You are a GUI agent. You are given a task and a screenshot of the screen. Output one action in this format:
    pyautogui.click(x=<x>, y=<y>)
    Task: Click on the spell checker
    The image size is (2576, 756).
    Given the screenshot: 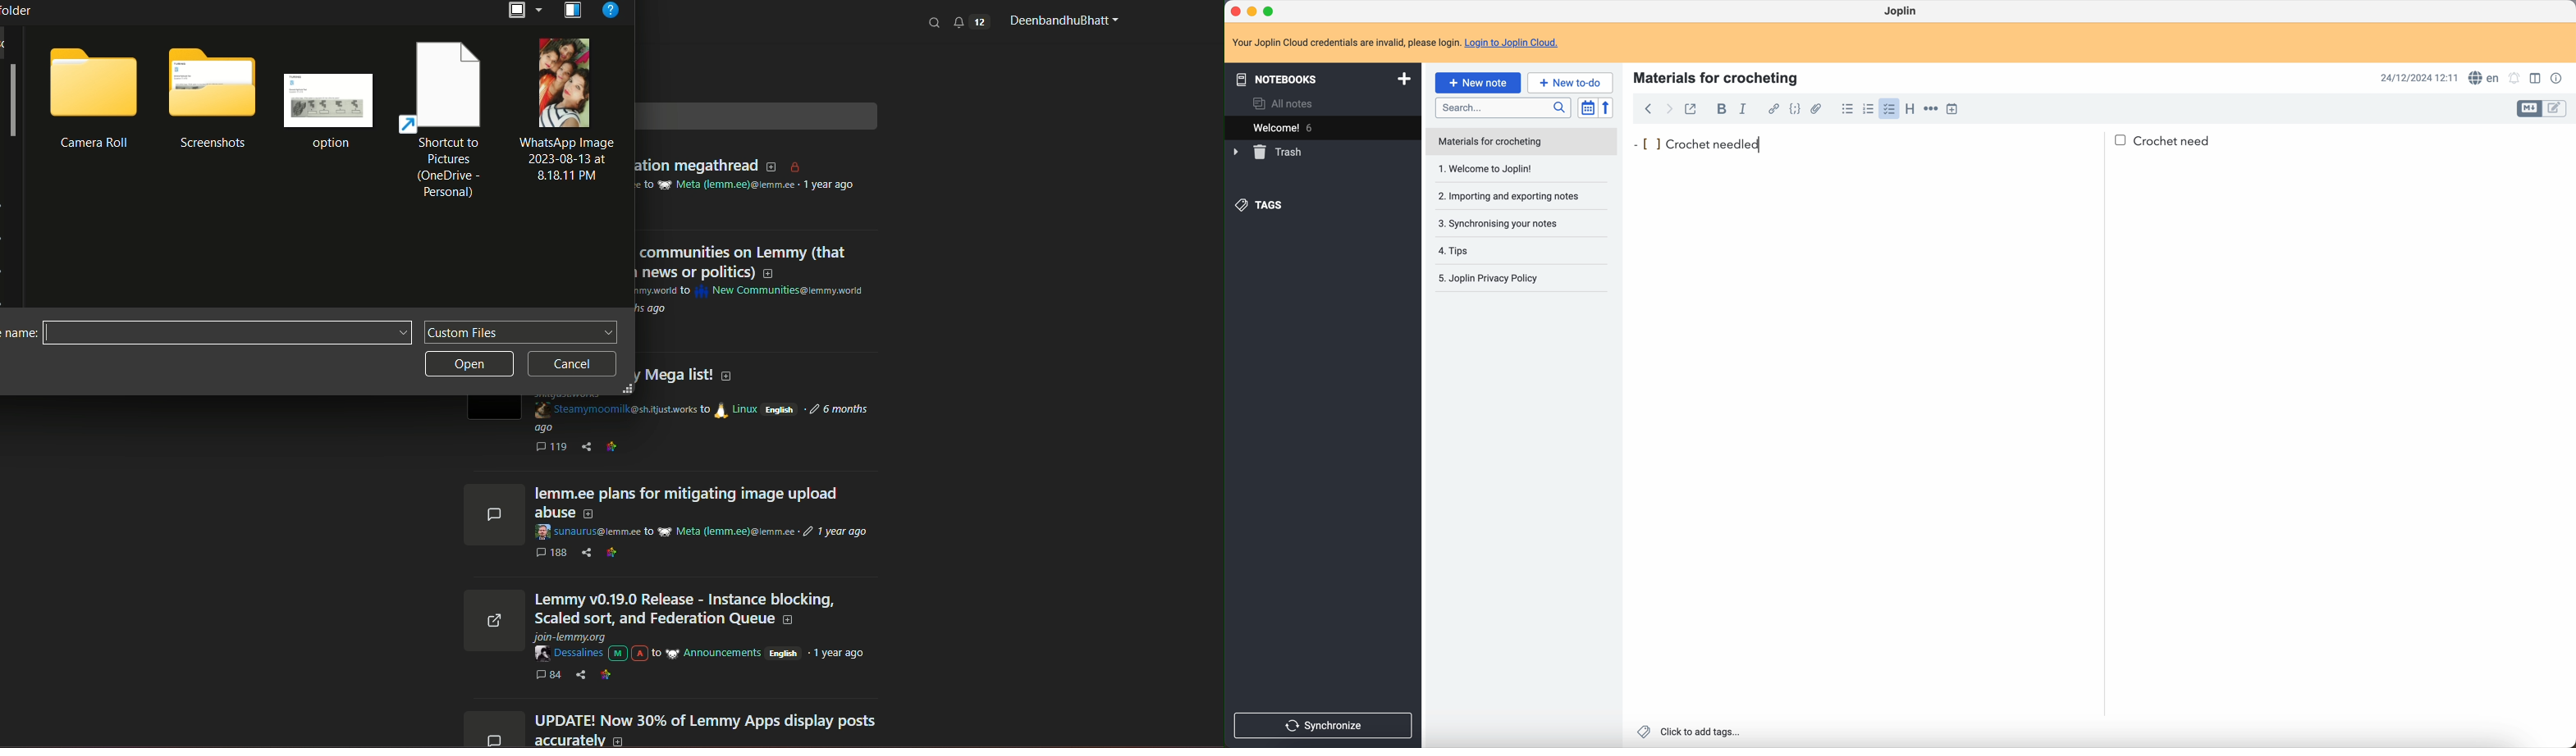 What is the action you would take?
    pyautogui.click(x=2483, y=78)
    